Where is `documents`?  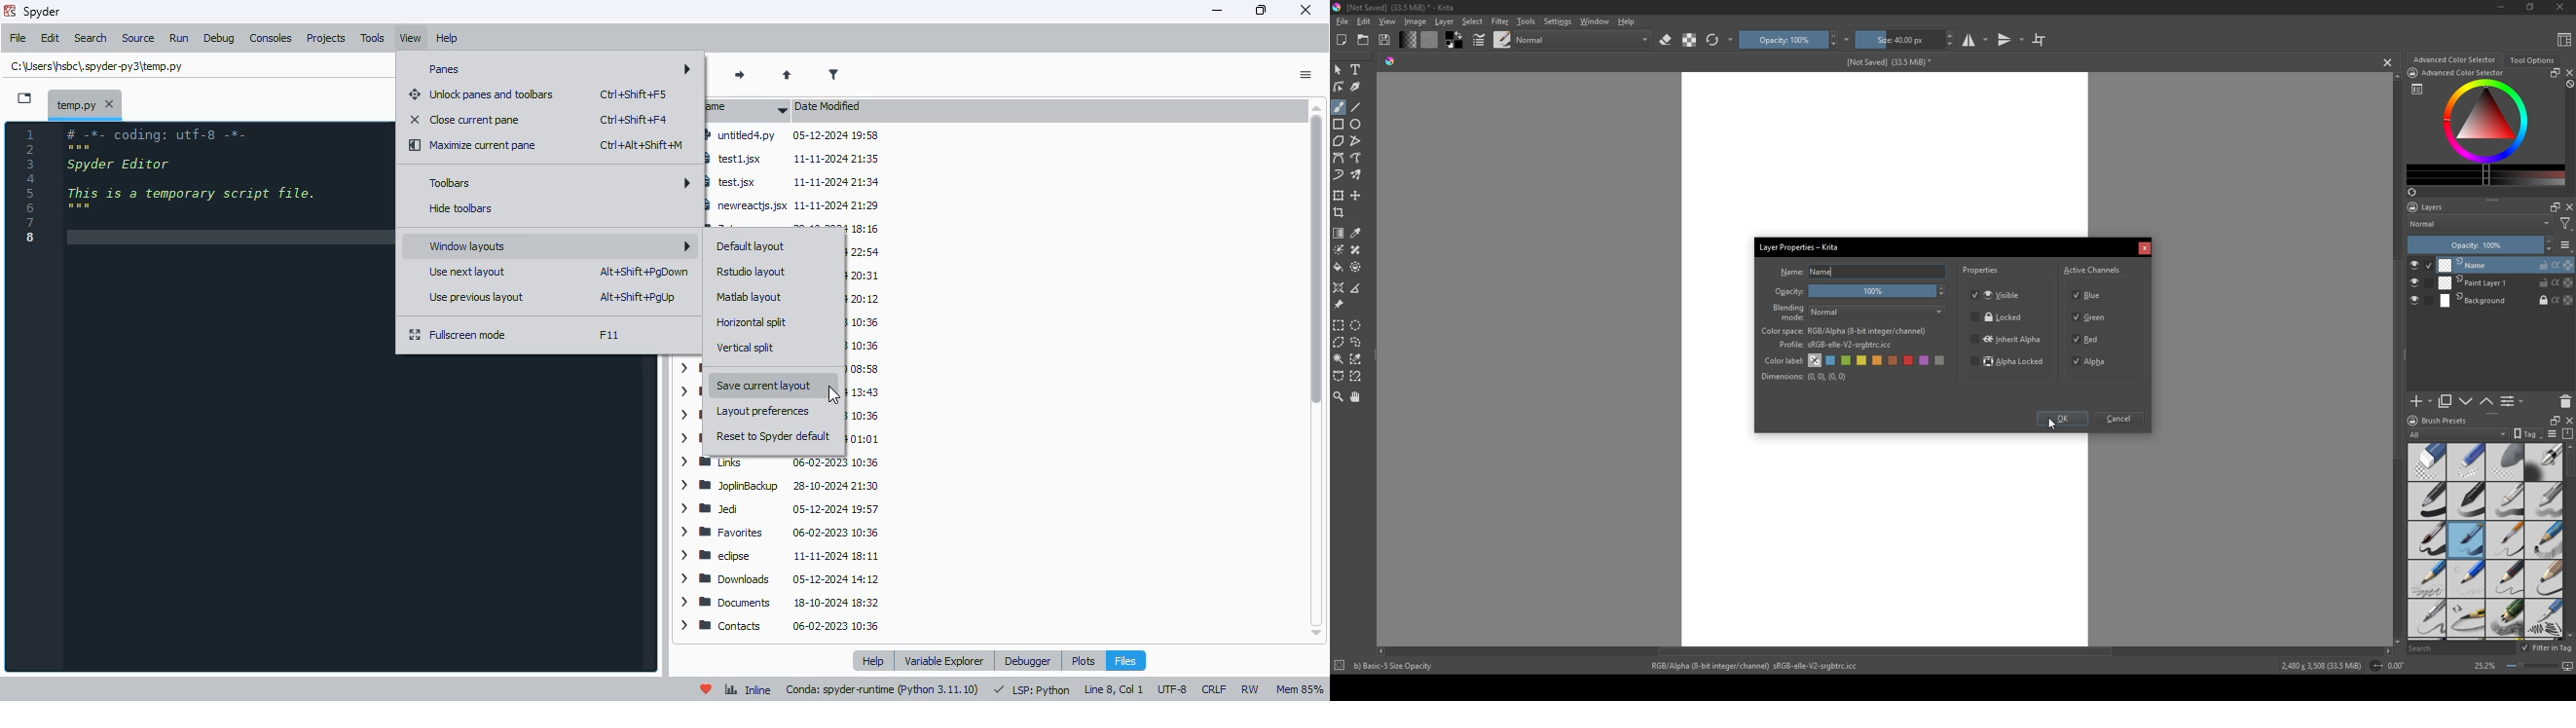
documents is located at coordinates (779, 603).